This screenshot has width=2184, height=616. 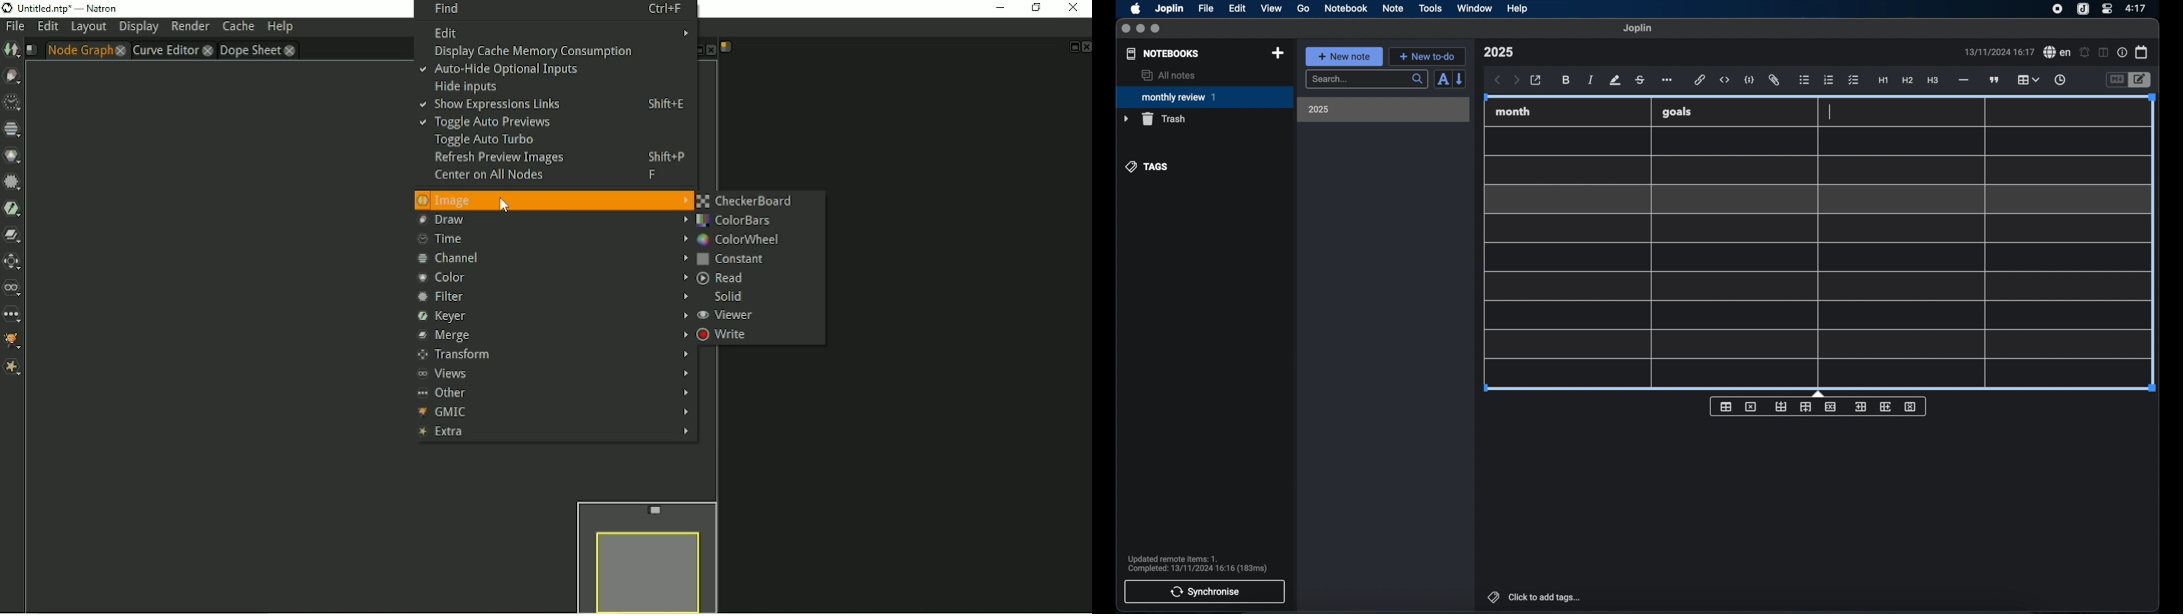 What do you see at coordinates (724, 335) in the screenshot?
I see `Write` at bounding box center [724, 335].